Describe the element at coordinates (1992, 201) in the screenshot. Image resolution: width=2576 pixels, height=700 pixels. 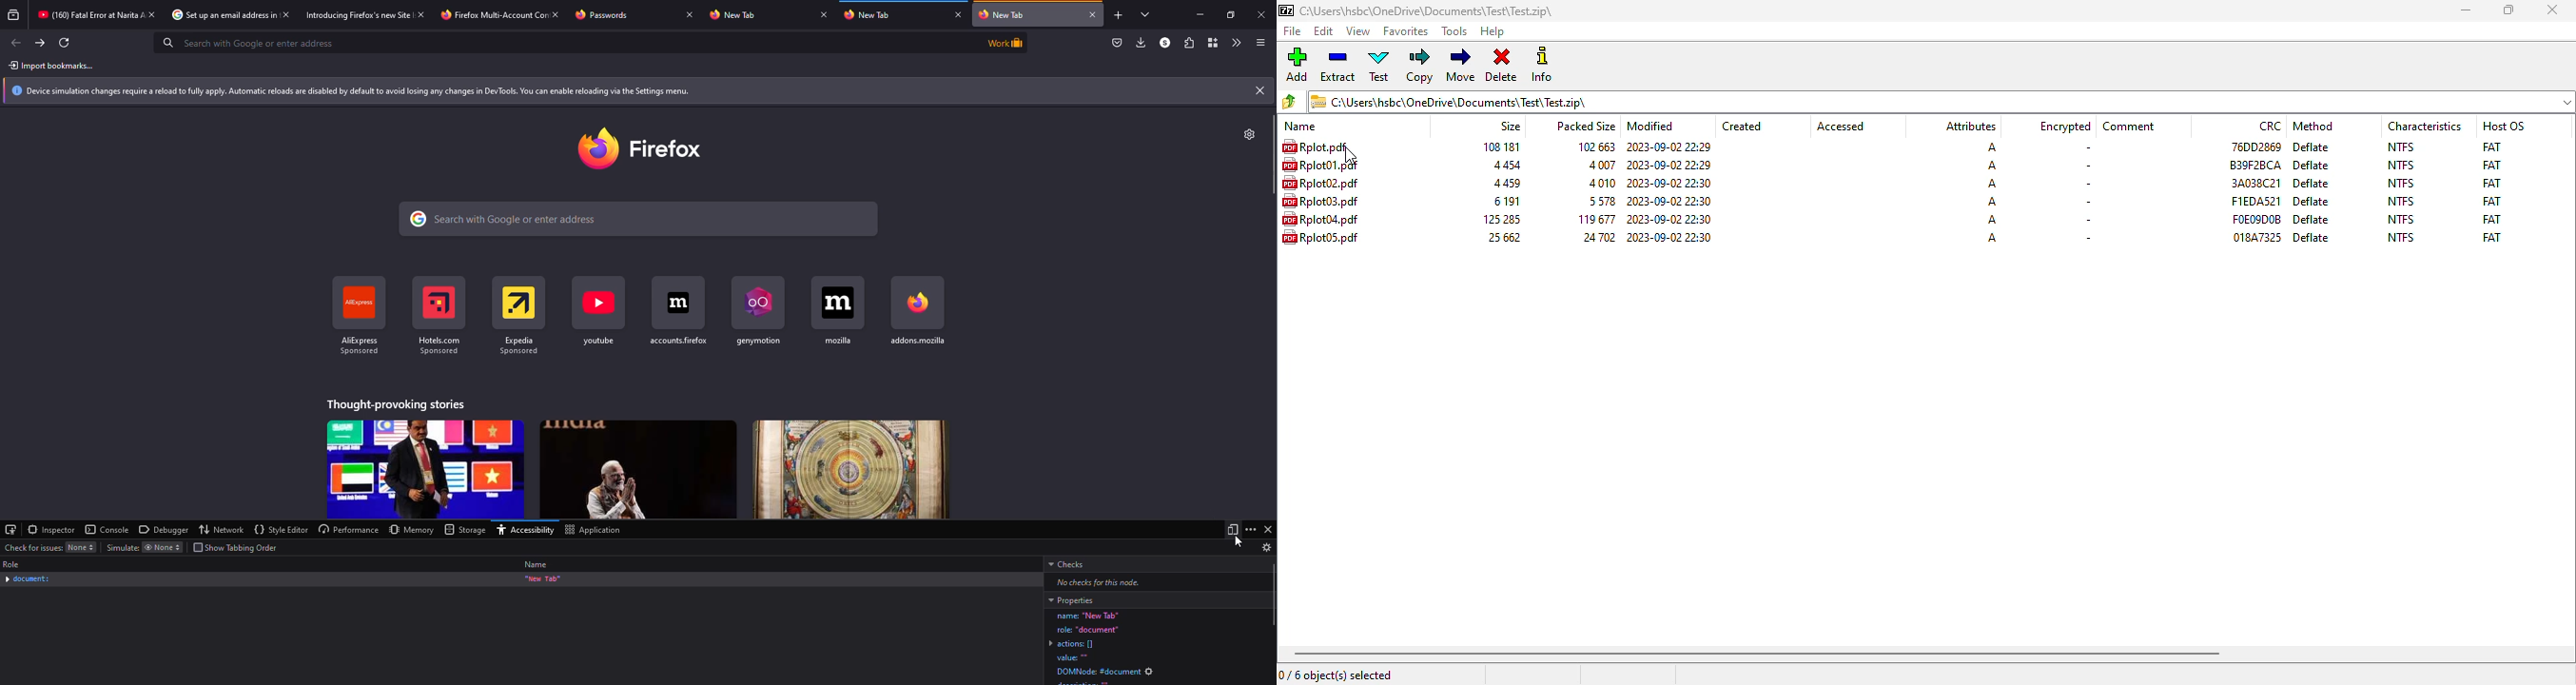
I see `A` at that location.